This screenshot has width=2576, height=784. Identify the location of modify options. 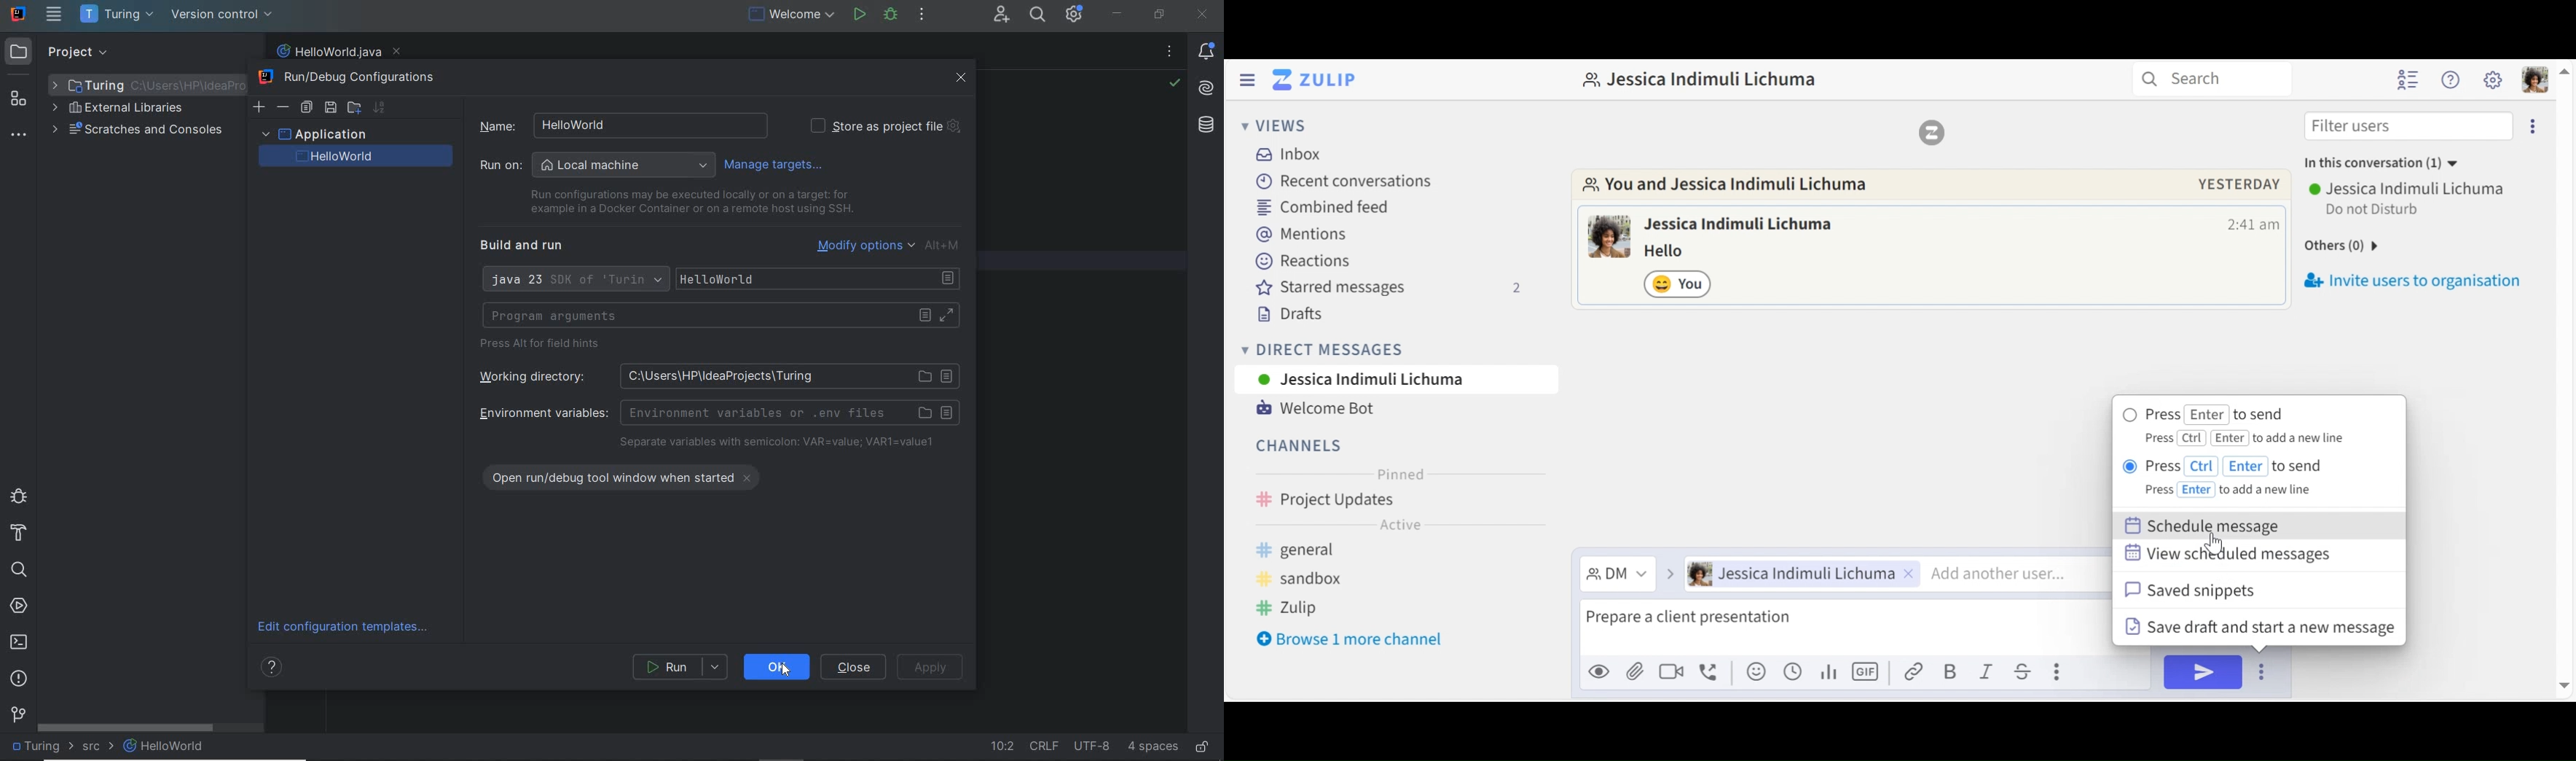
(890, 245).